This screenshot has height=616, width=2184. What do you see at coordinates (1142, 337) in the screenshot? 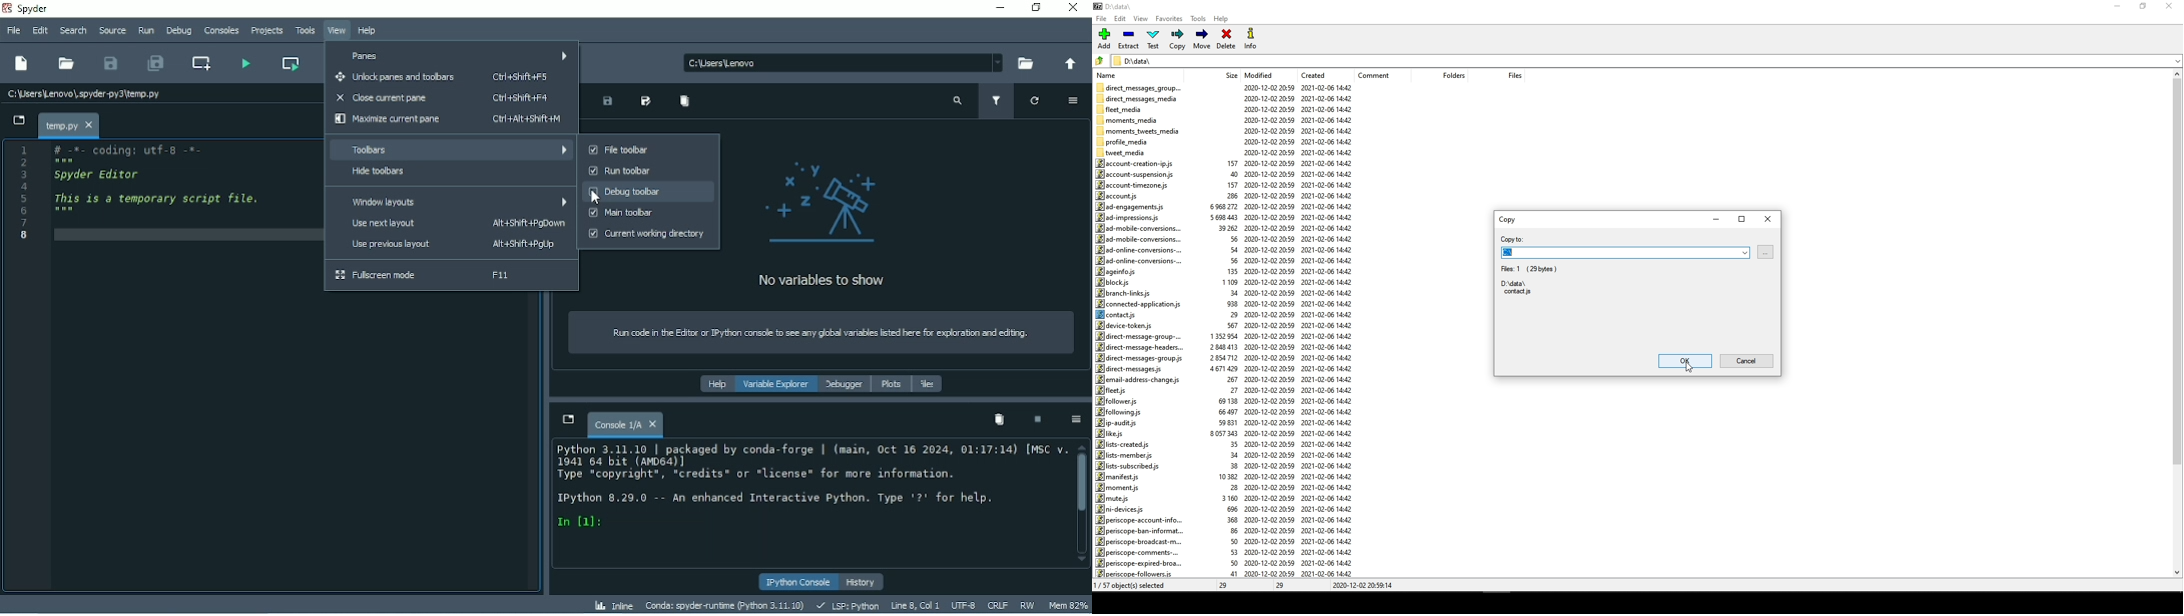
I see `direct-message-group` at bounding box center [1142, 337].